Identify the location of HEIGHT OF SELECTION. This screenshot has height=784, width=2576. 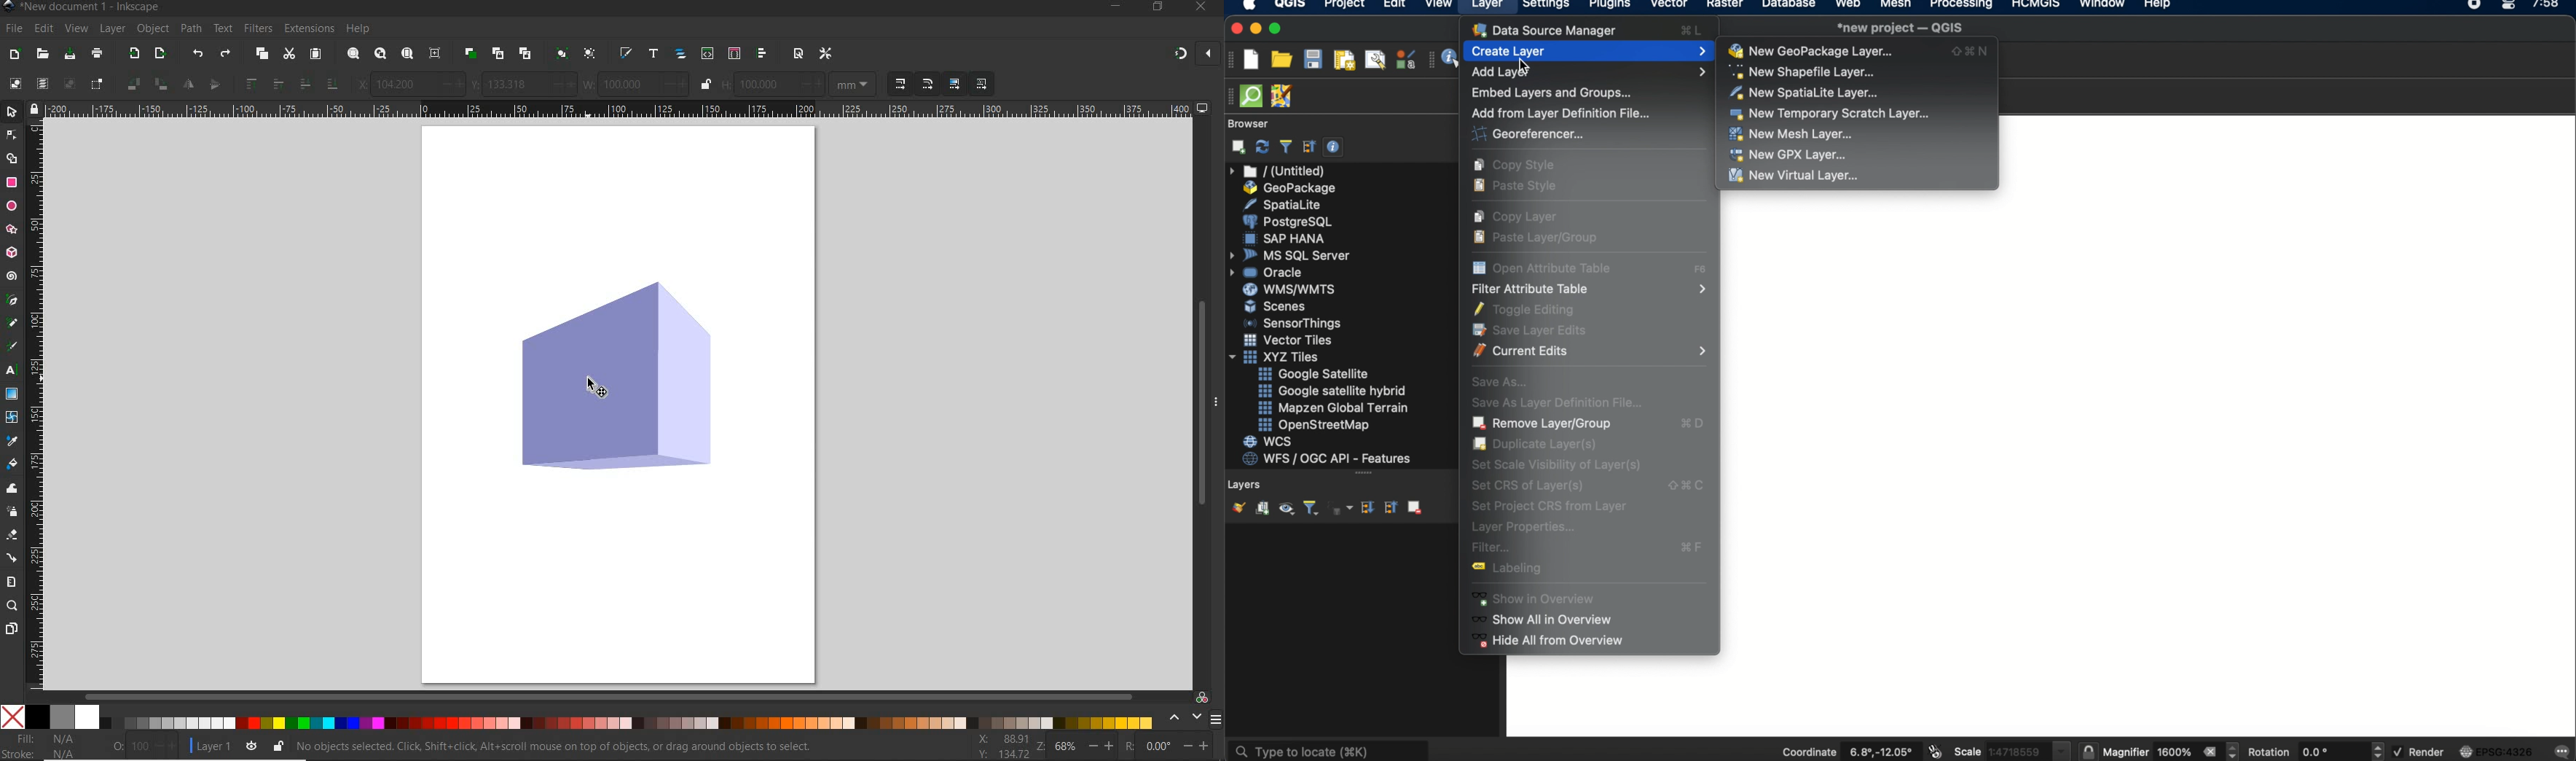
(726, 84).